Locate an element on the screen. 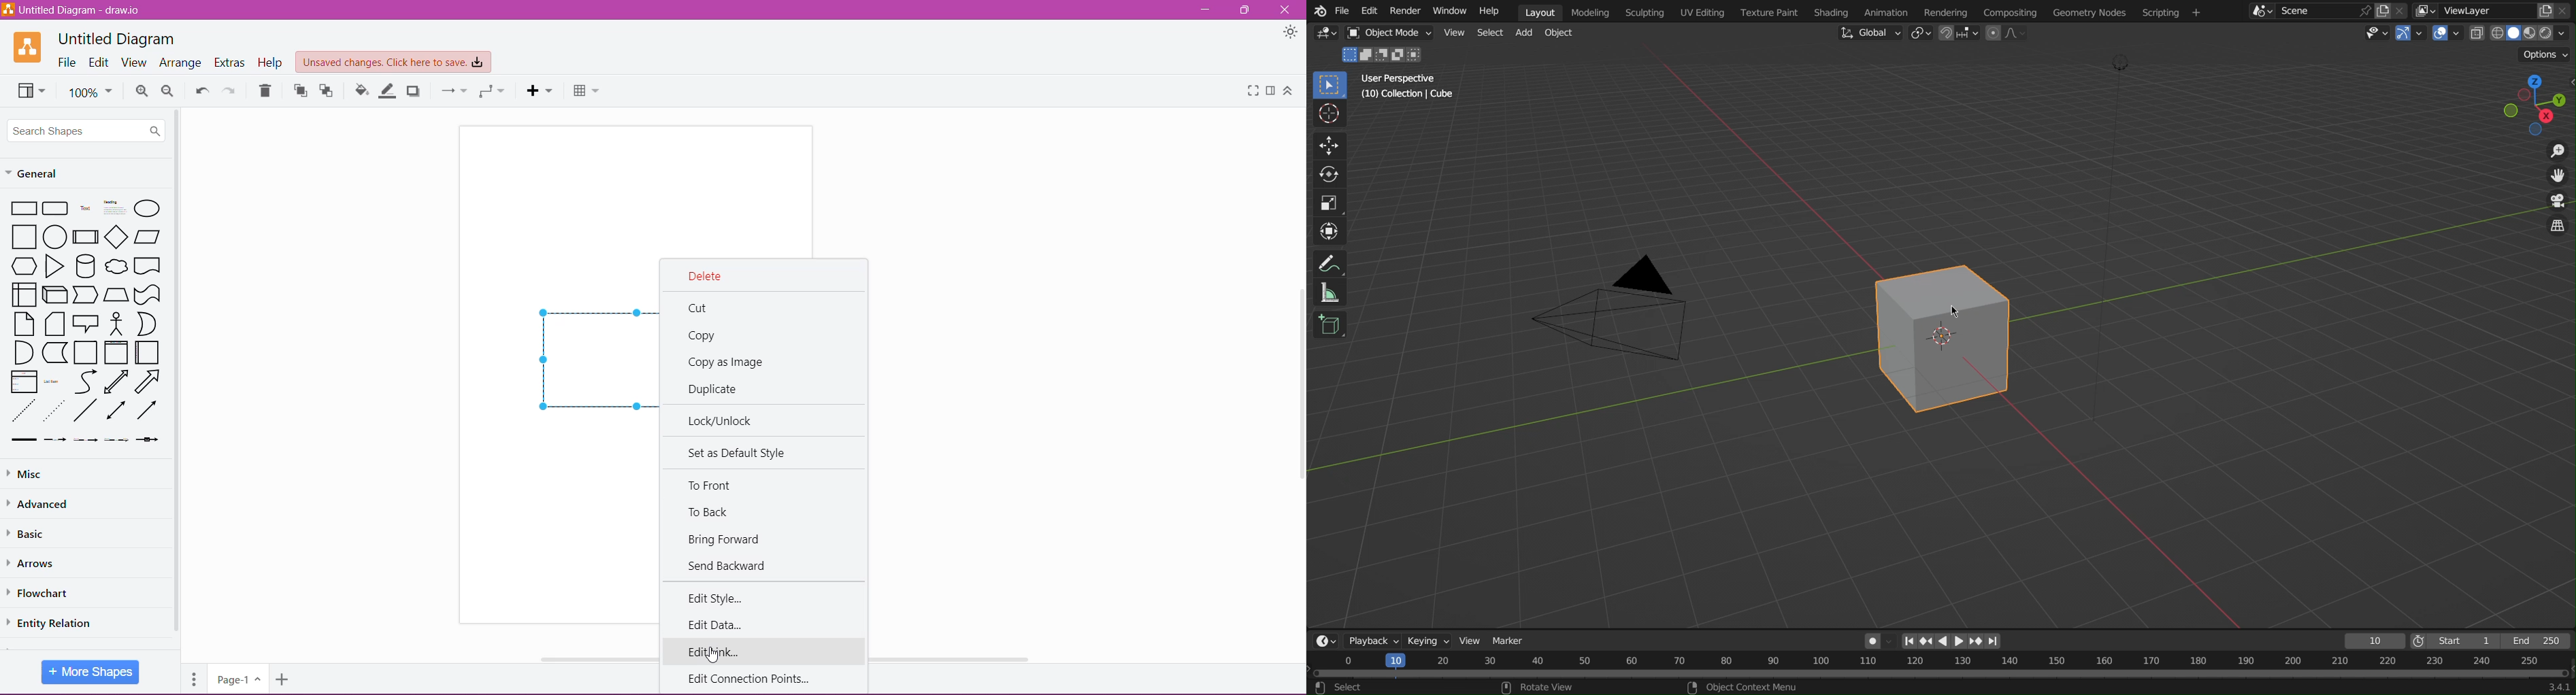 This screenshot has height=700, width=2576. Start is located at coordinates (2455, 641).